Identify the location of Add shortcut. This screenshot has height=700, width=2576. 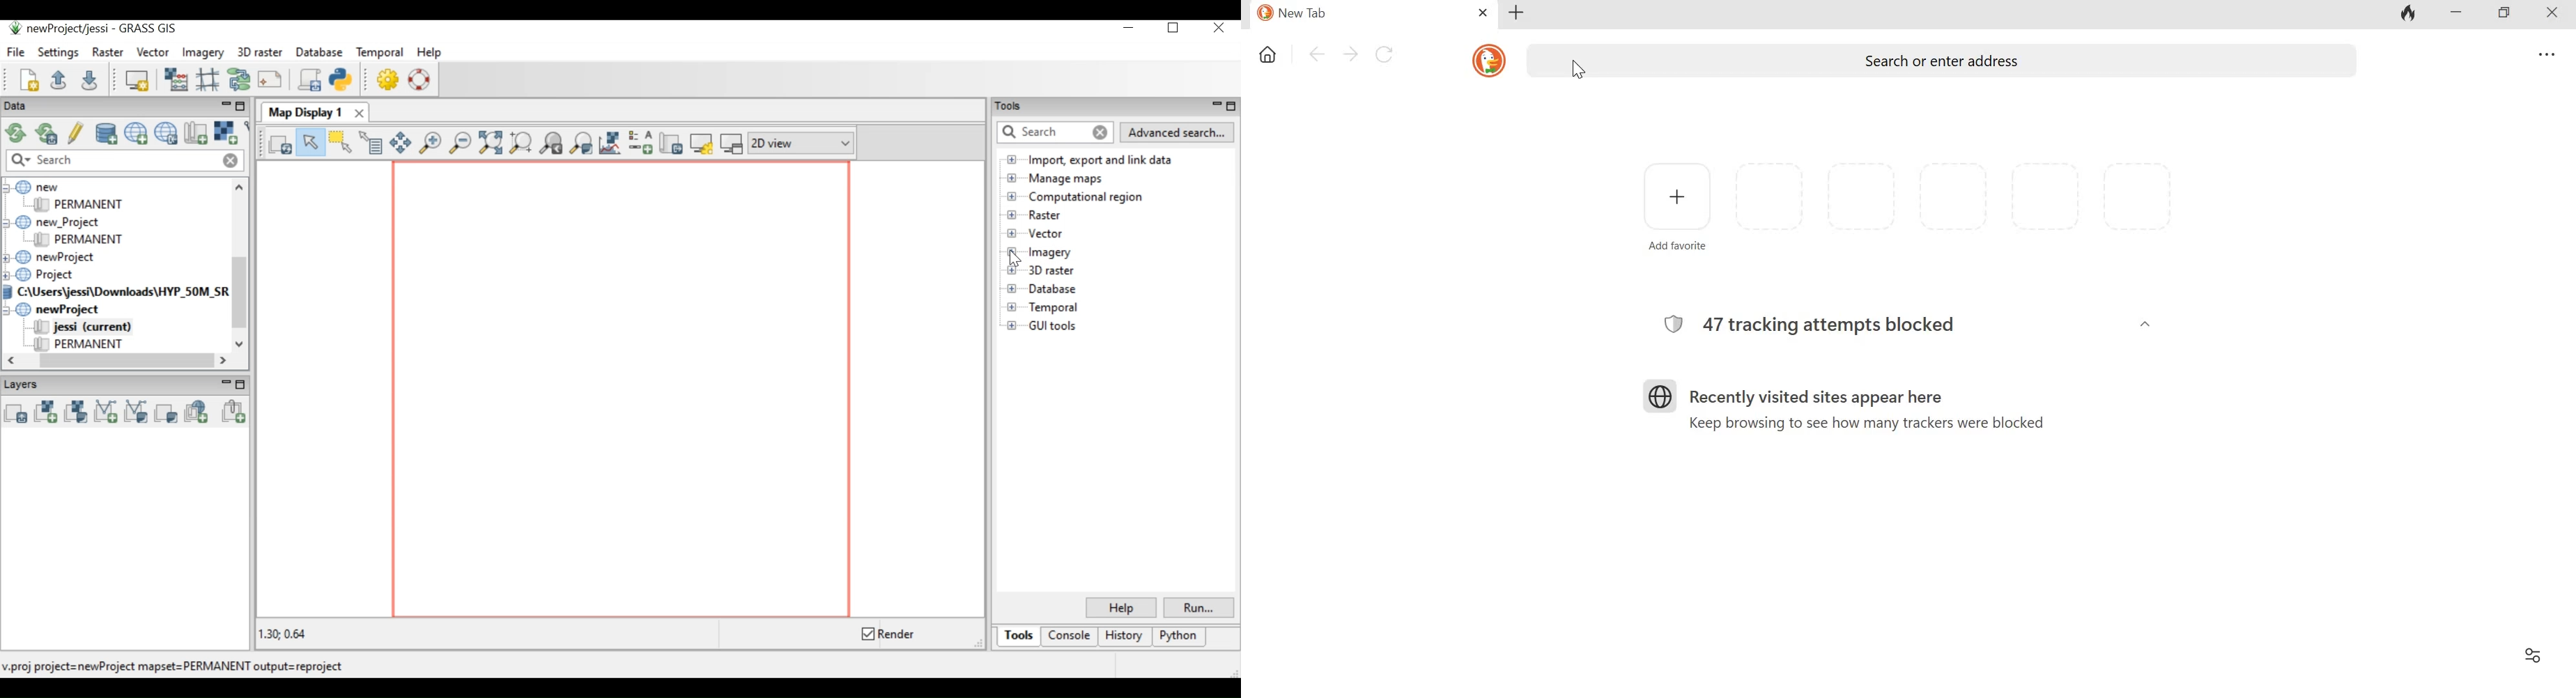
(1677, 205).